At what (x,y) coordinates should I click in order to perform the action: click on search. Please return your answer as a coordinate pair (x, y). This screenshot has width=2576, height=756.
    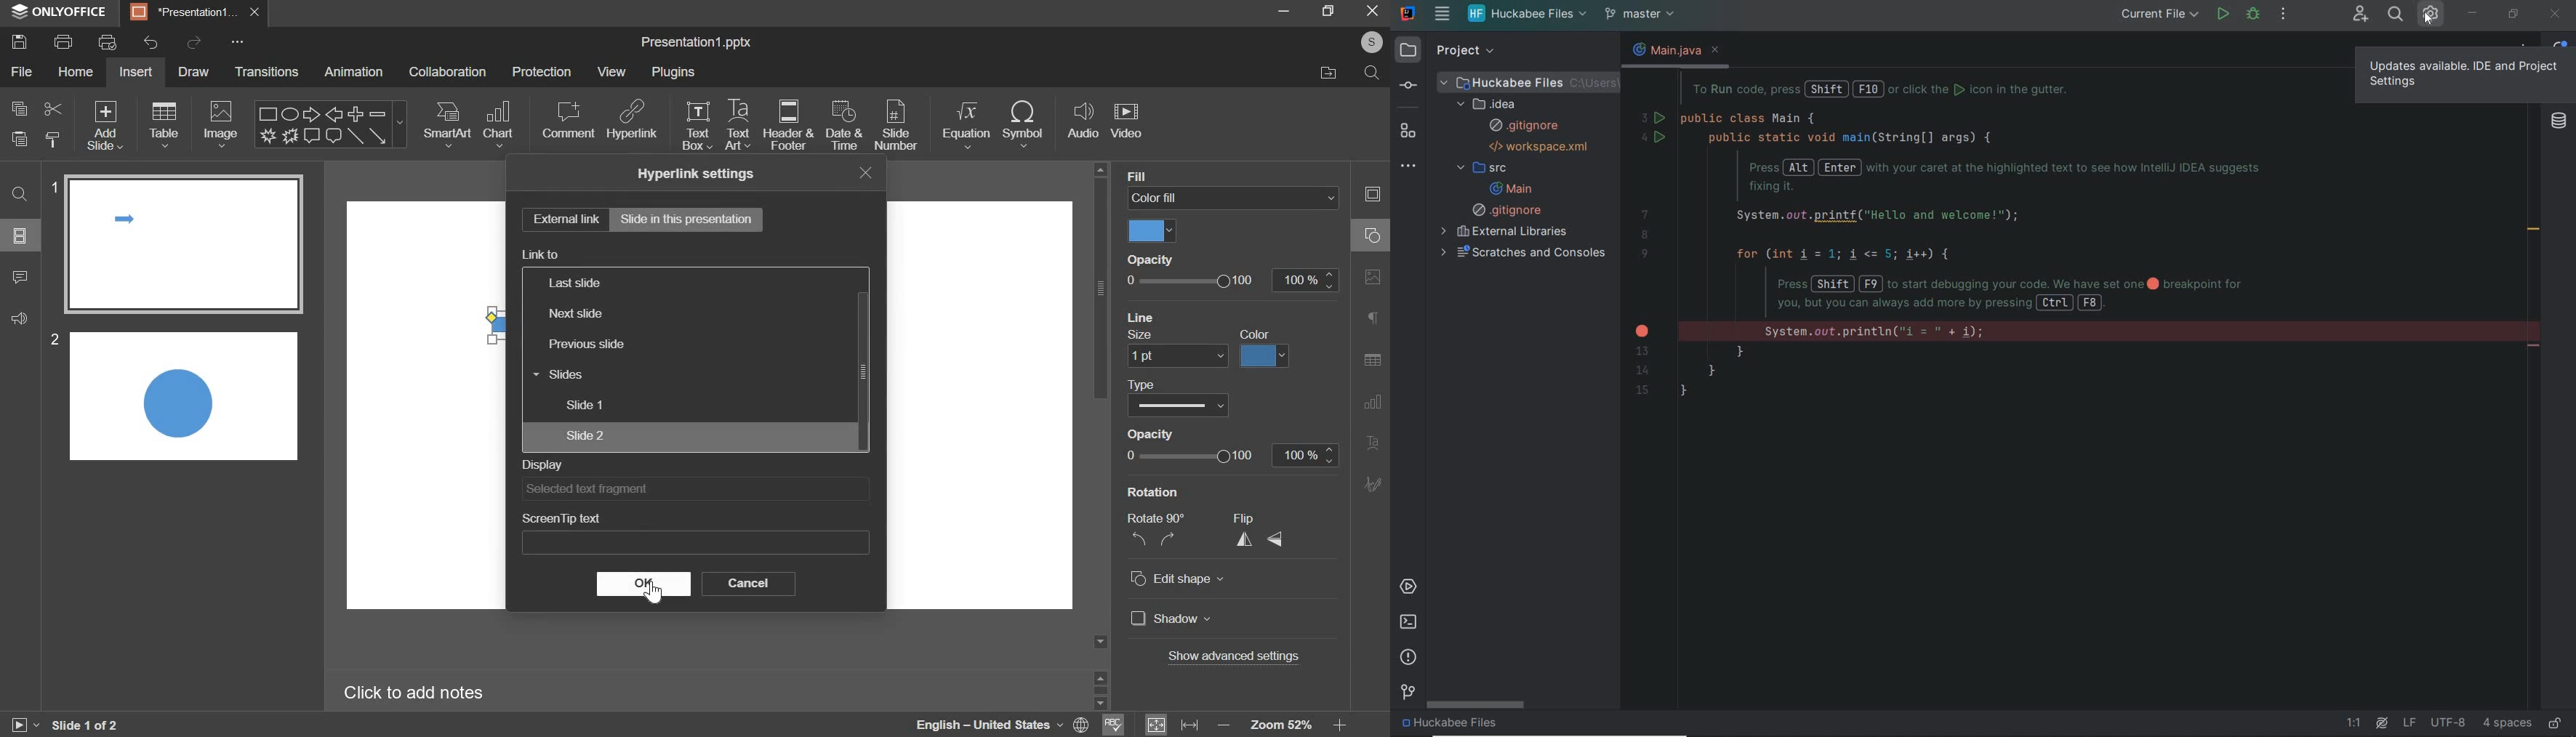
    Looking at the image, I should click on (1373, 74).